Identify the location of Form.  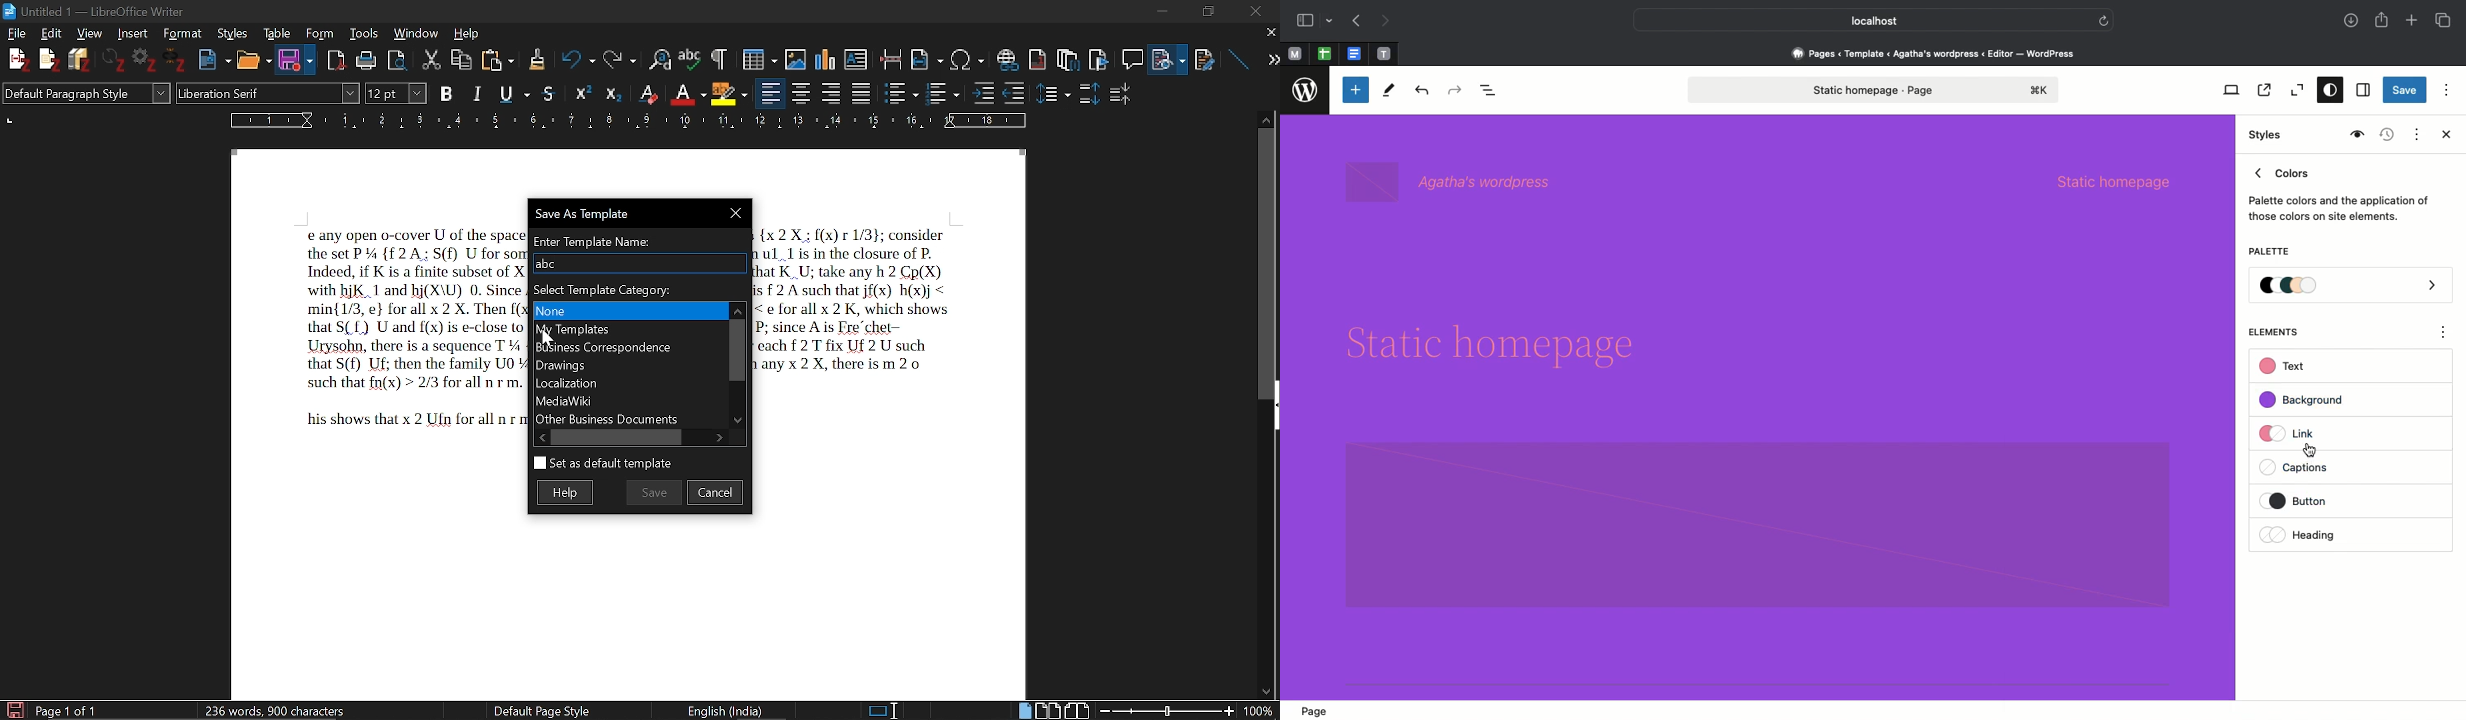
(319, 33).